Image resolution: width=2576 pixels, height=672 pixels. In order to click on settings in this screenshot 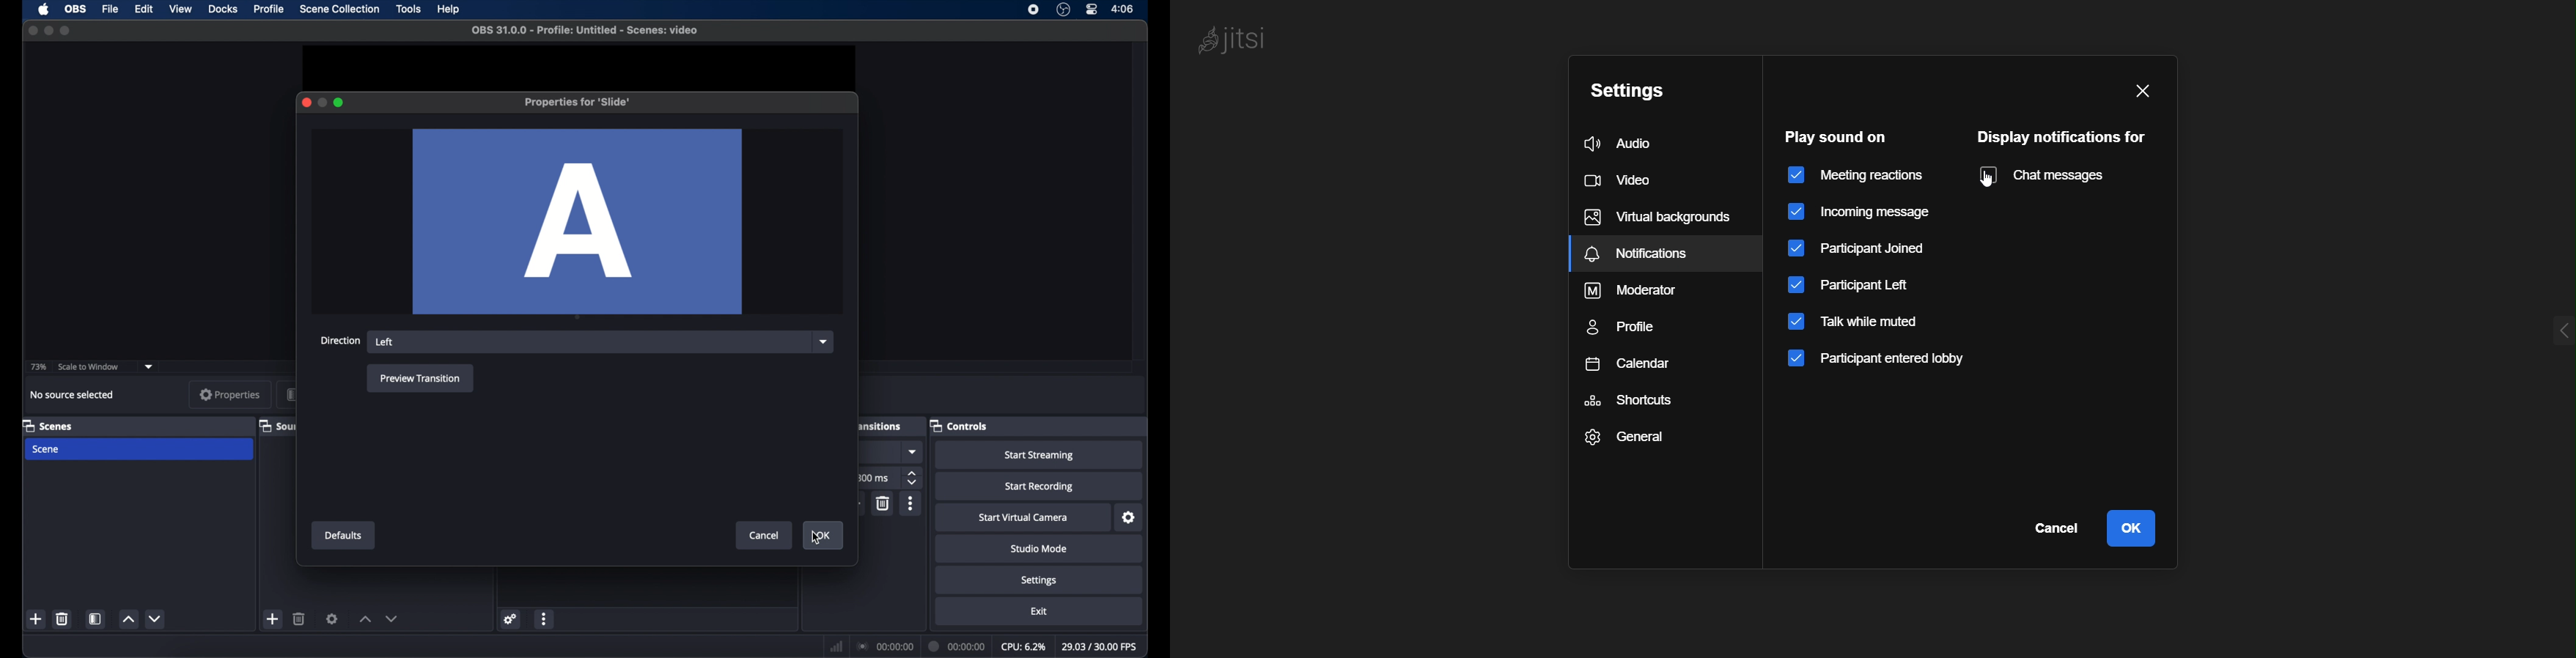, I will do `click(1039, 581)`.